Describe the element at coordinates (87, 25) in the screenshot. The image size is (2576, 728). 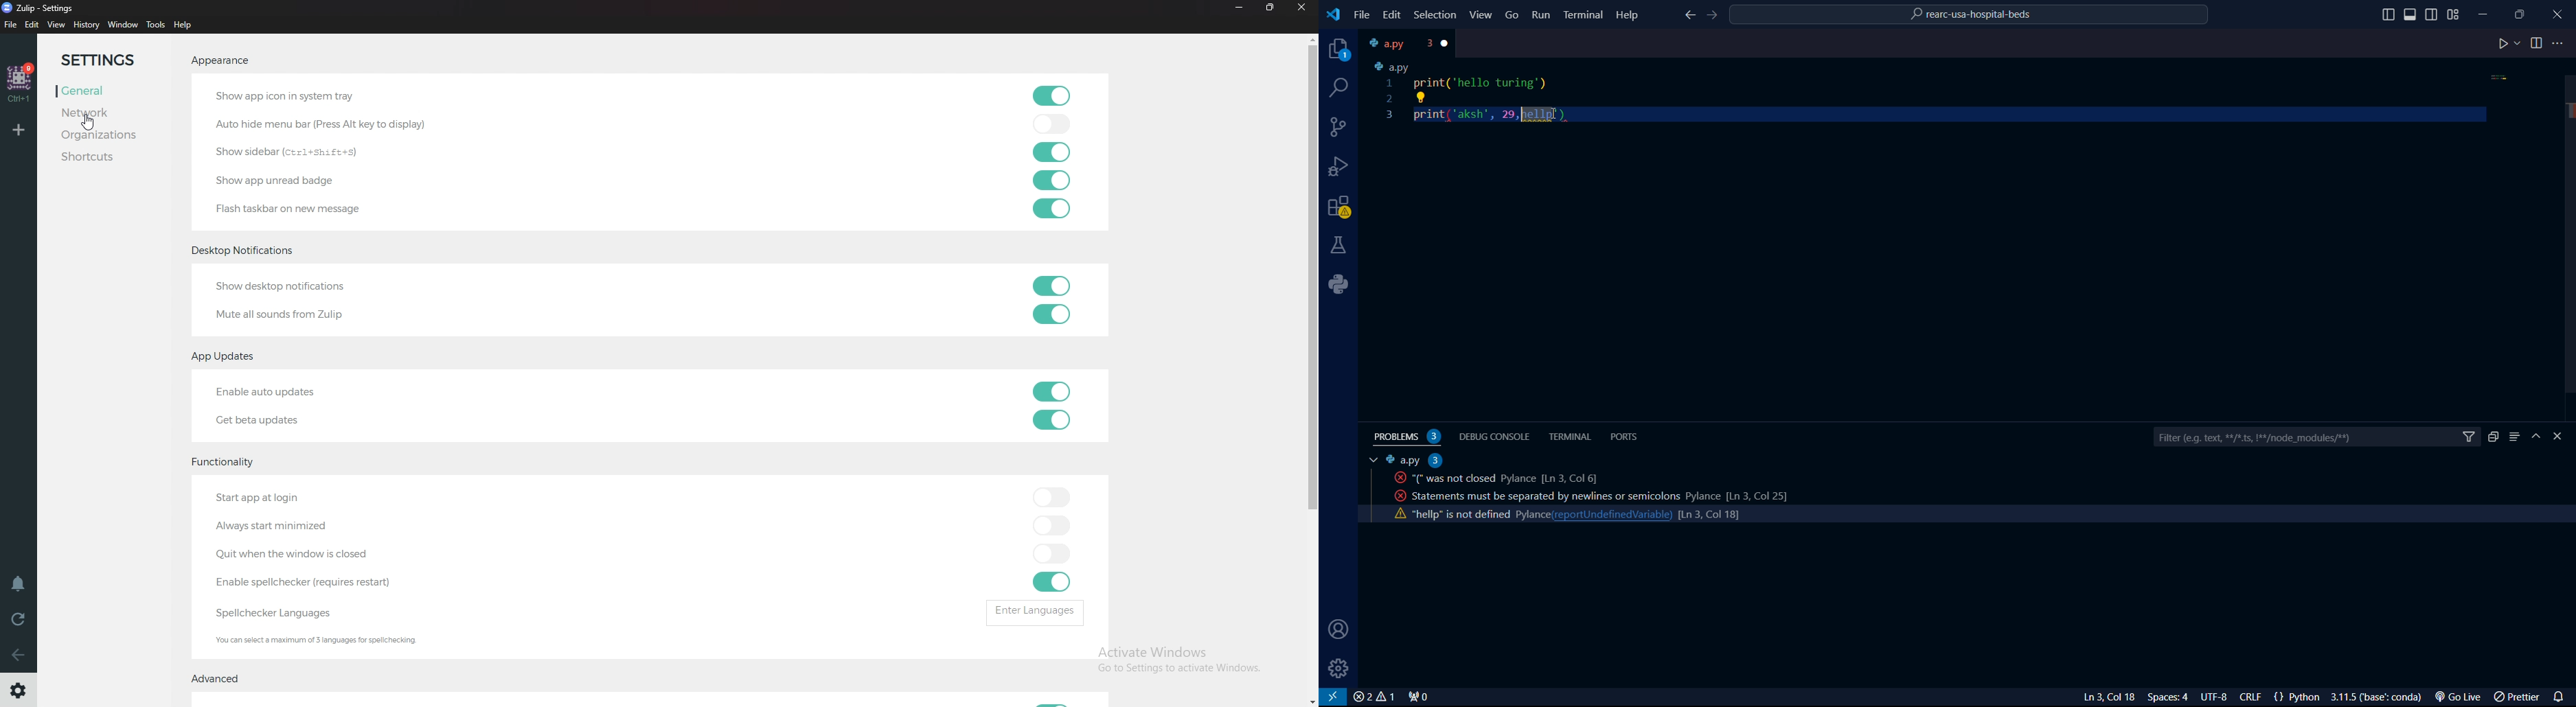
I see `History` at that location.